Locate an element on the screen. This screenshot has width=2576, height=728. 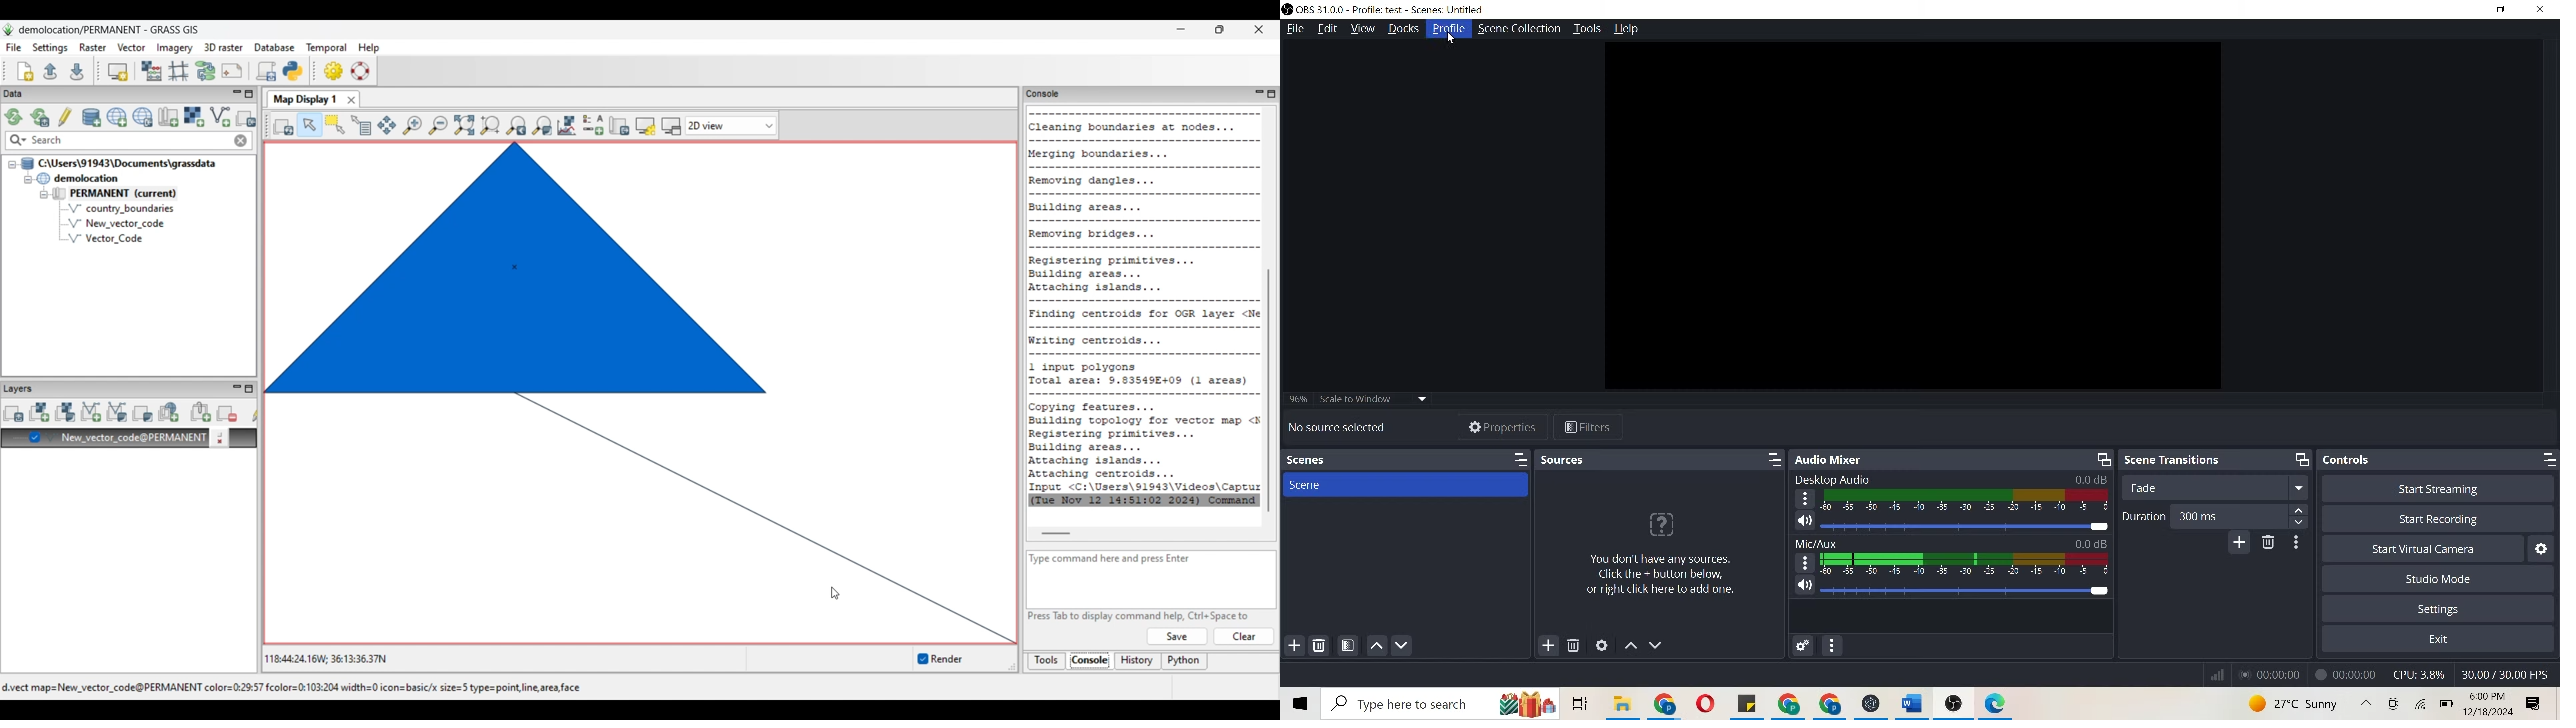
trade is located at coordinates (2212, 489).